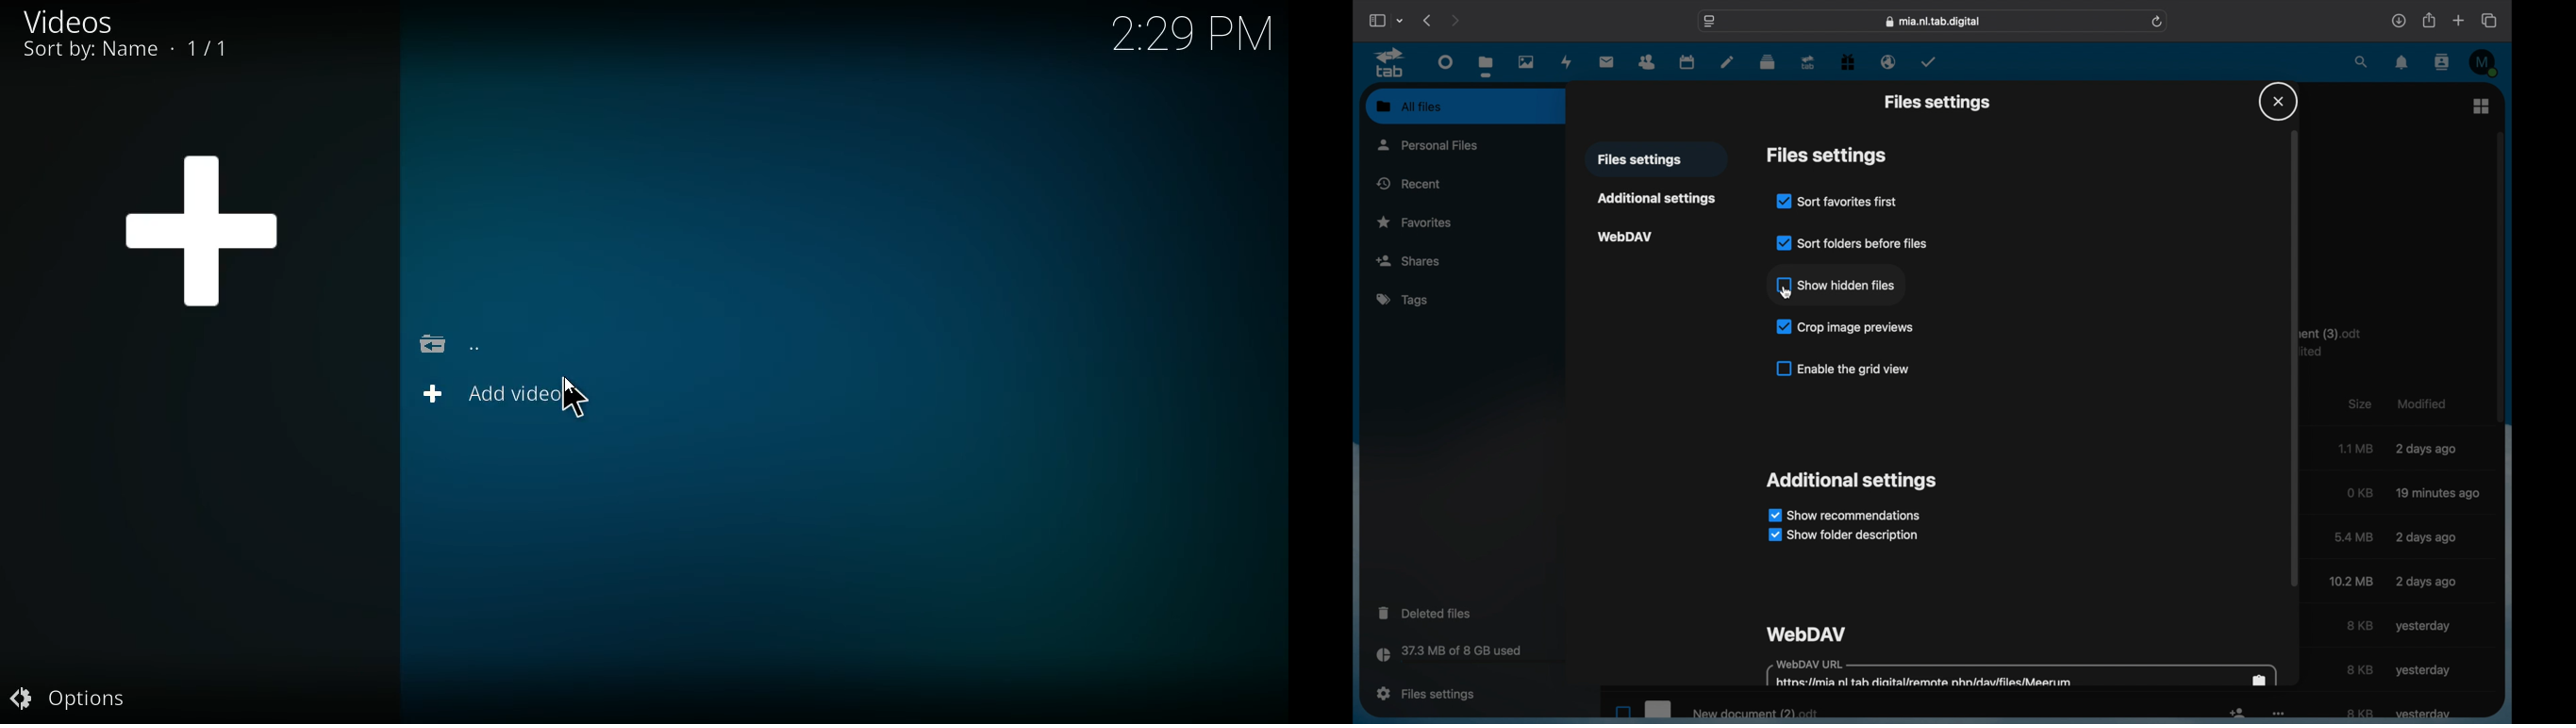  What do you see at coordinates (1428, 144) in the screenshot?
I see `personal files` at bounding box center [1428, 144].